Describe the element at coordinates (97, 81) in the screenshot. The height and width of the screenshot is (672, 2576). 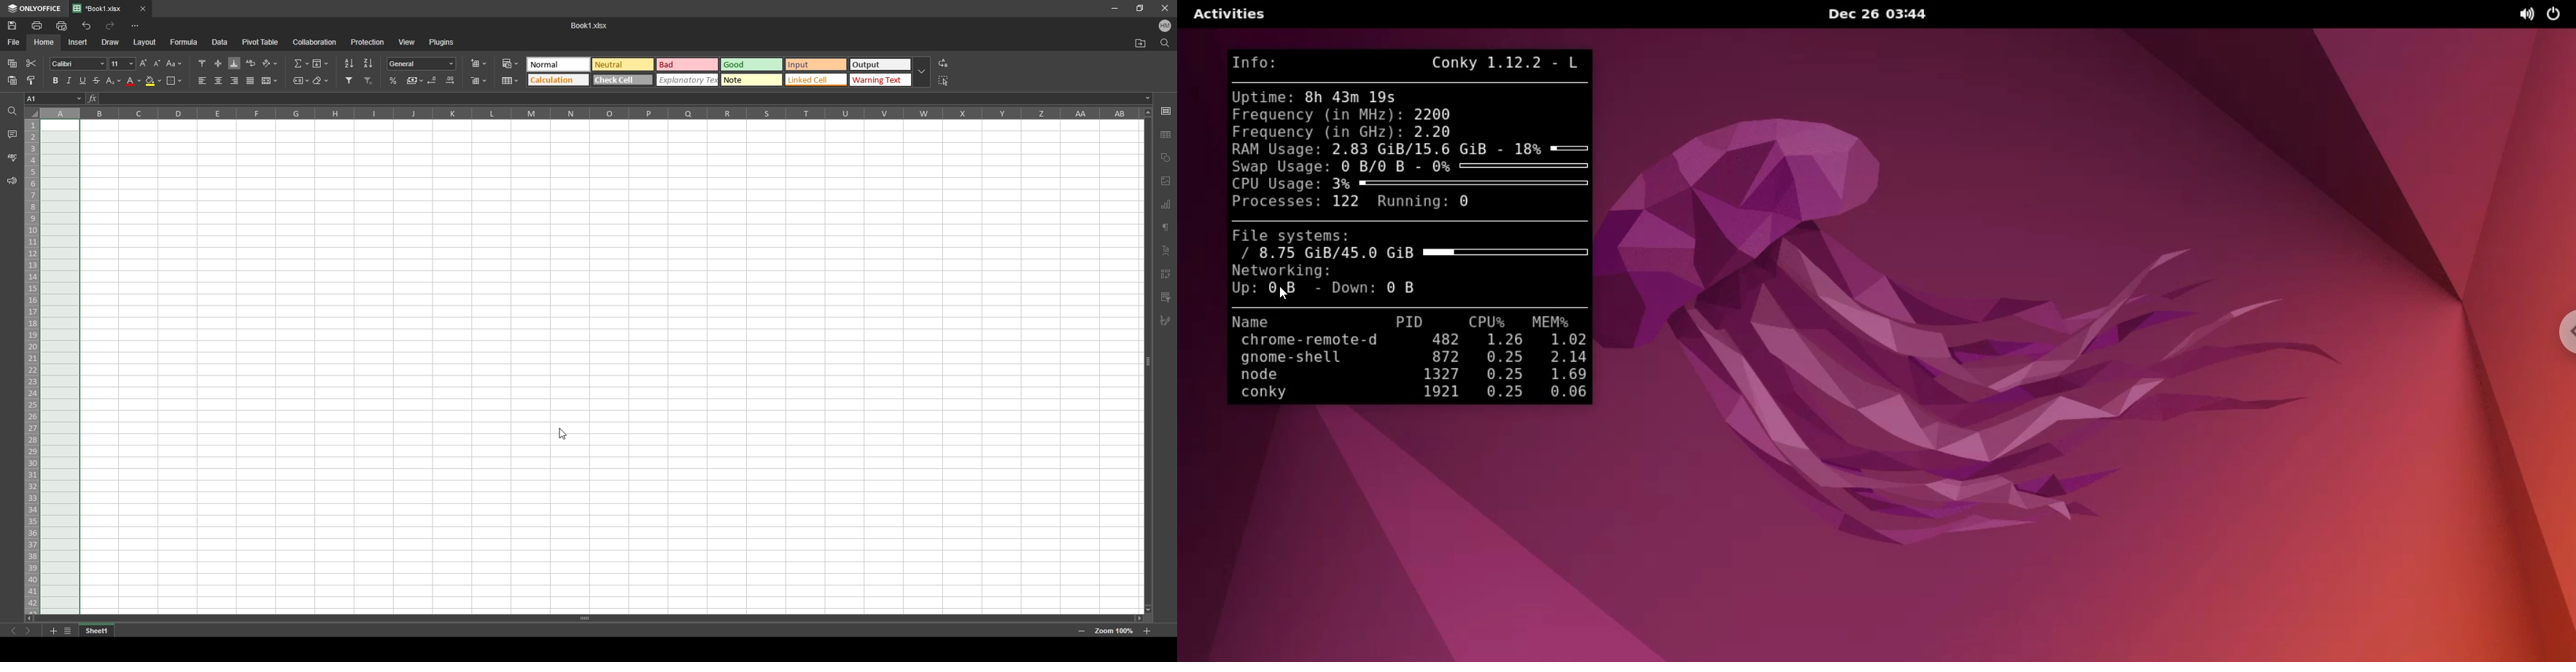
I see `strikethrough` at that location.